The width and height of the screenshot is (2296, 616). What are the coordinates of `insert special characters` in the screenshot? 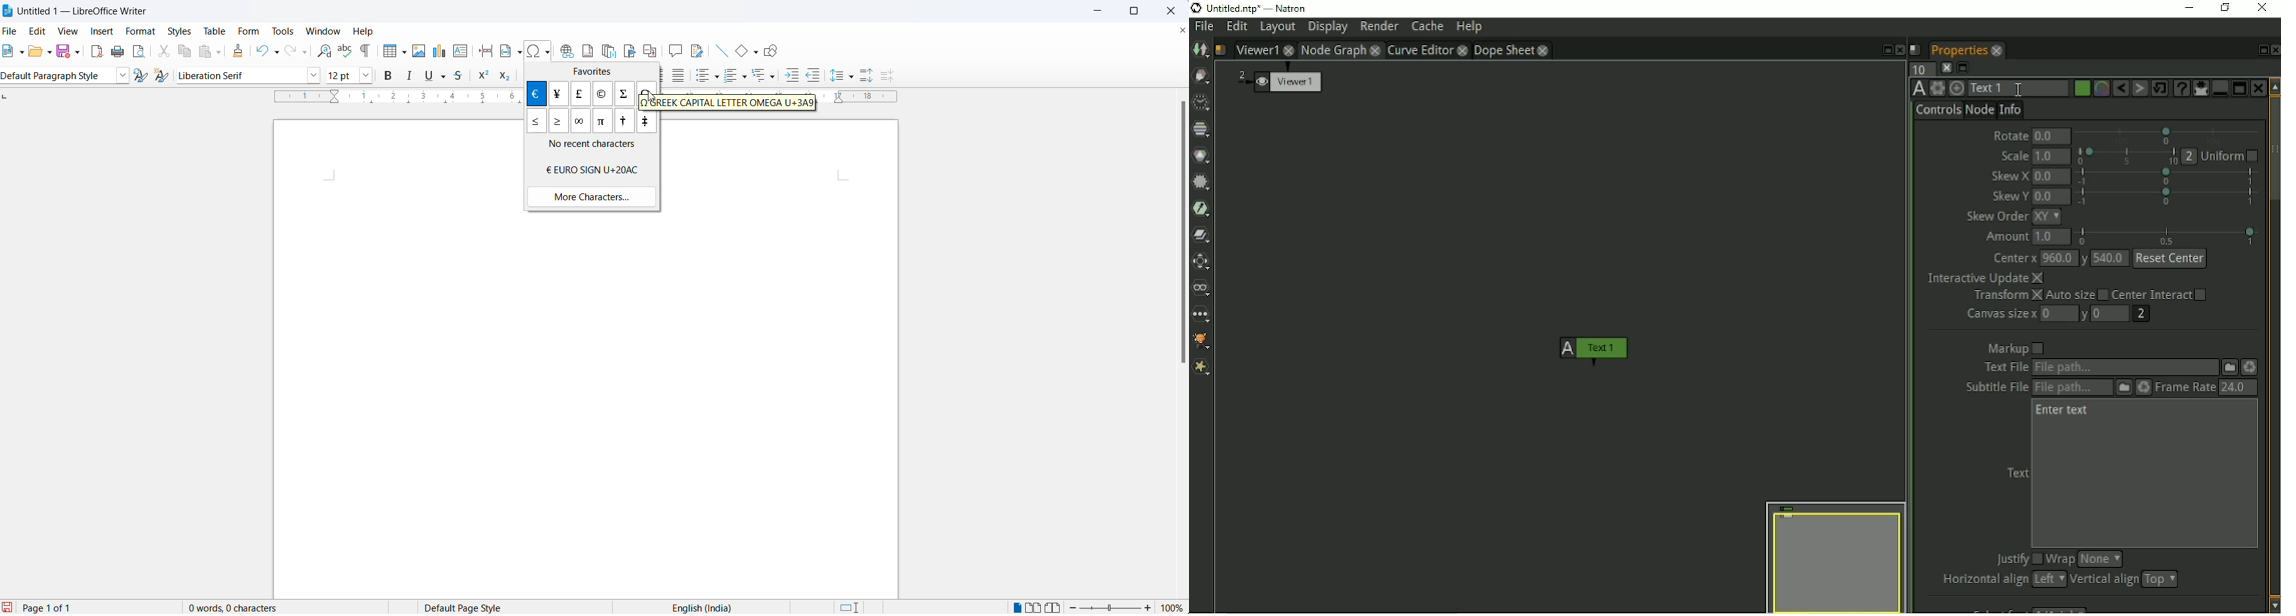 It's located at (538, 50).